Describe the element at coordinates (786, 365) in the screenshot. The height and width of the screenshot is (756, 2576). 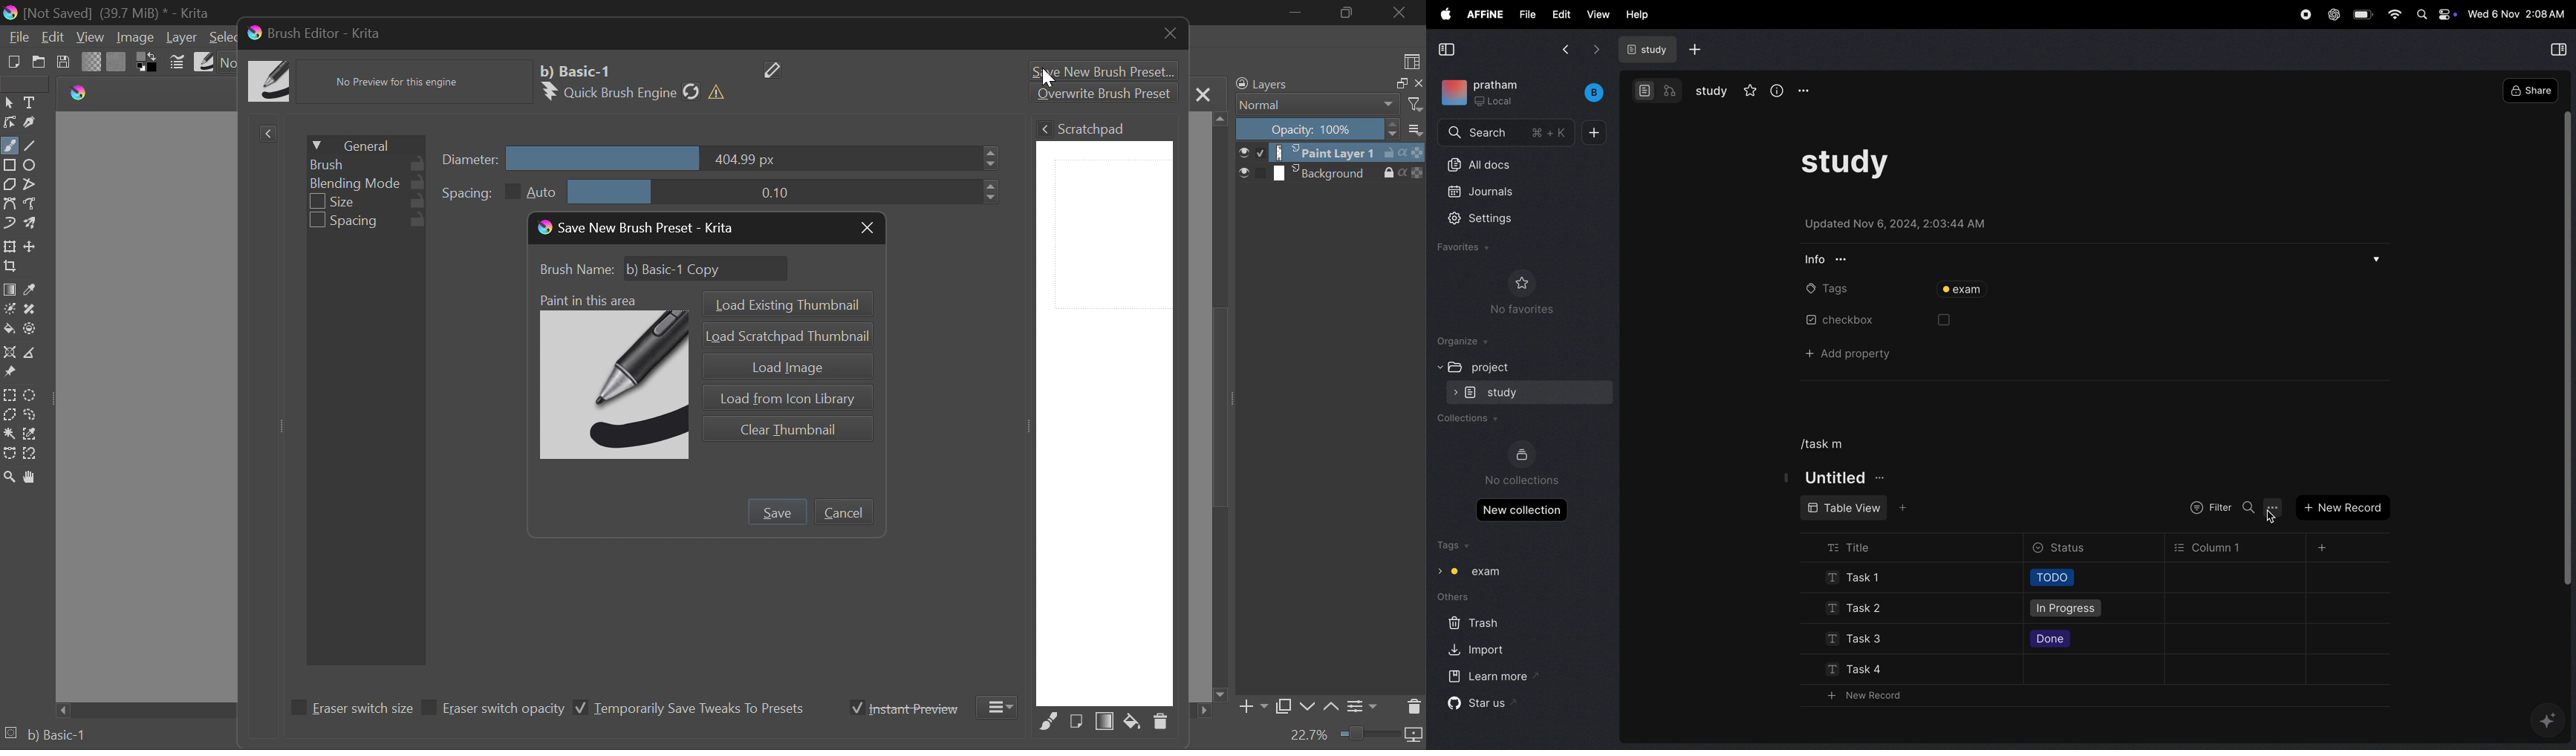
I see `Load Image` at that location.